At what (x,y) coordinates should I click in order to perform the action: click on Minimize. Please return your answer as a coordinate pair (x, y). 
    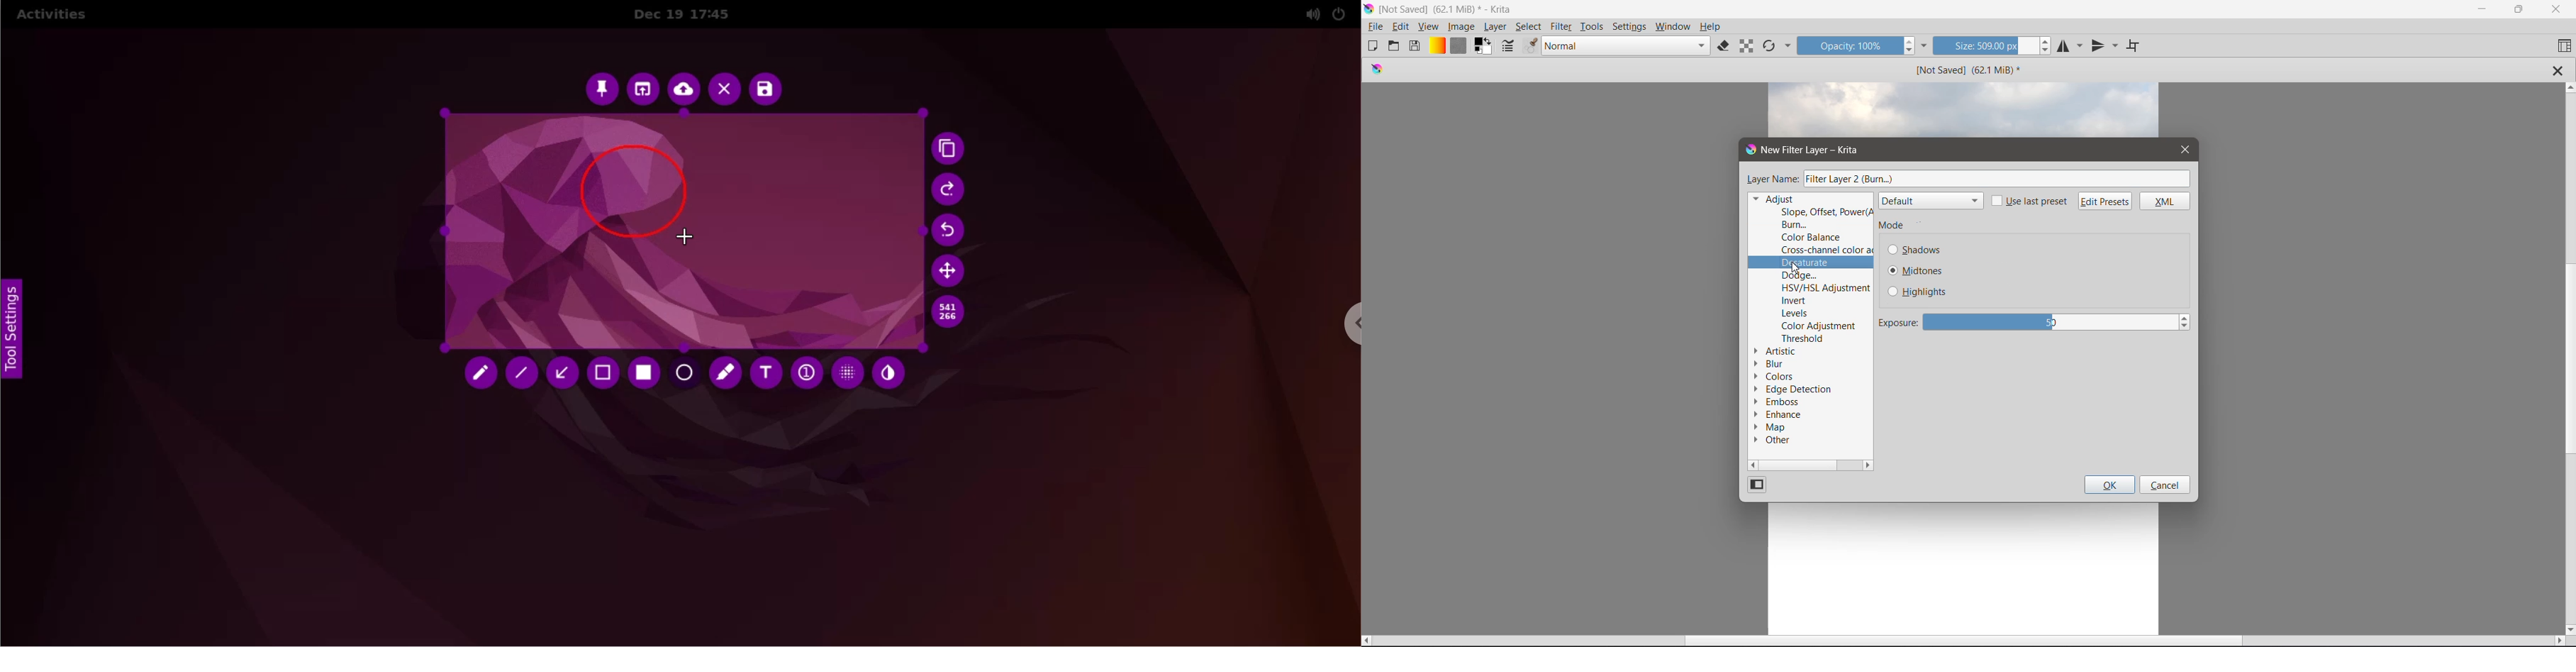
    Looking at the image, I should click on (2479, 8).